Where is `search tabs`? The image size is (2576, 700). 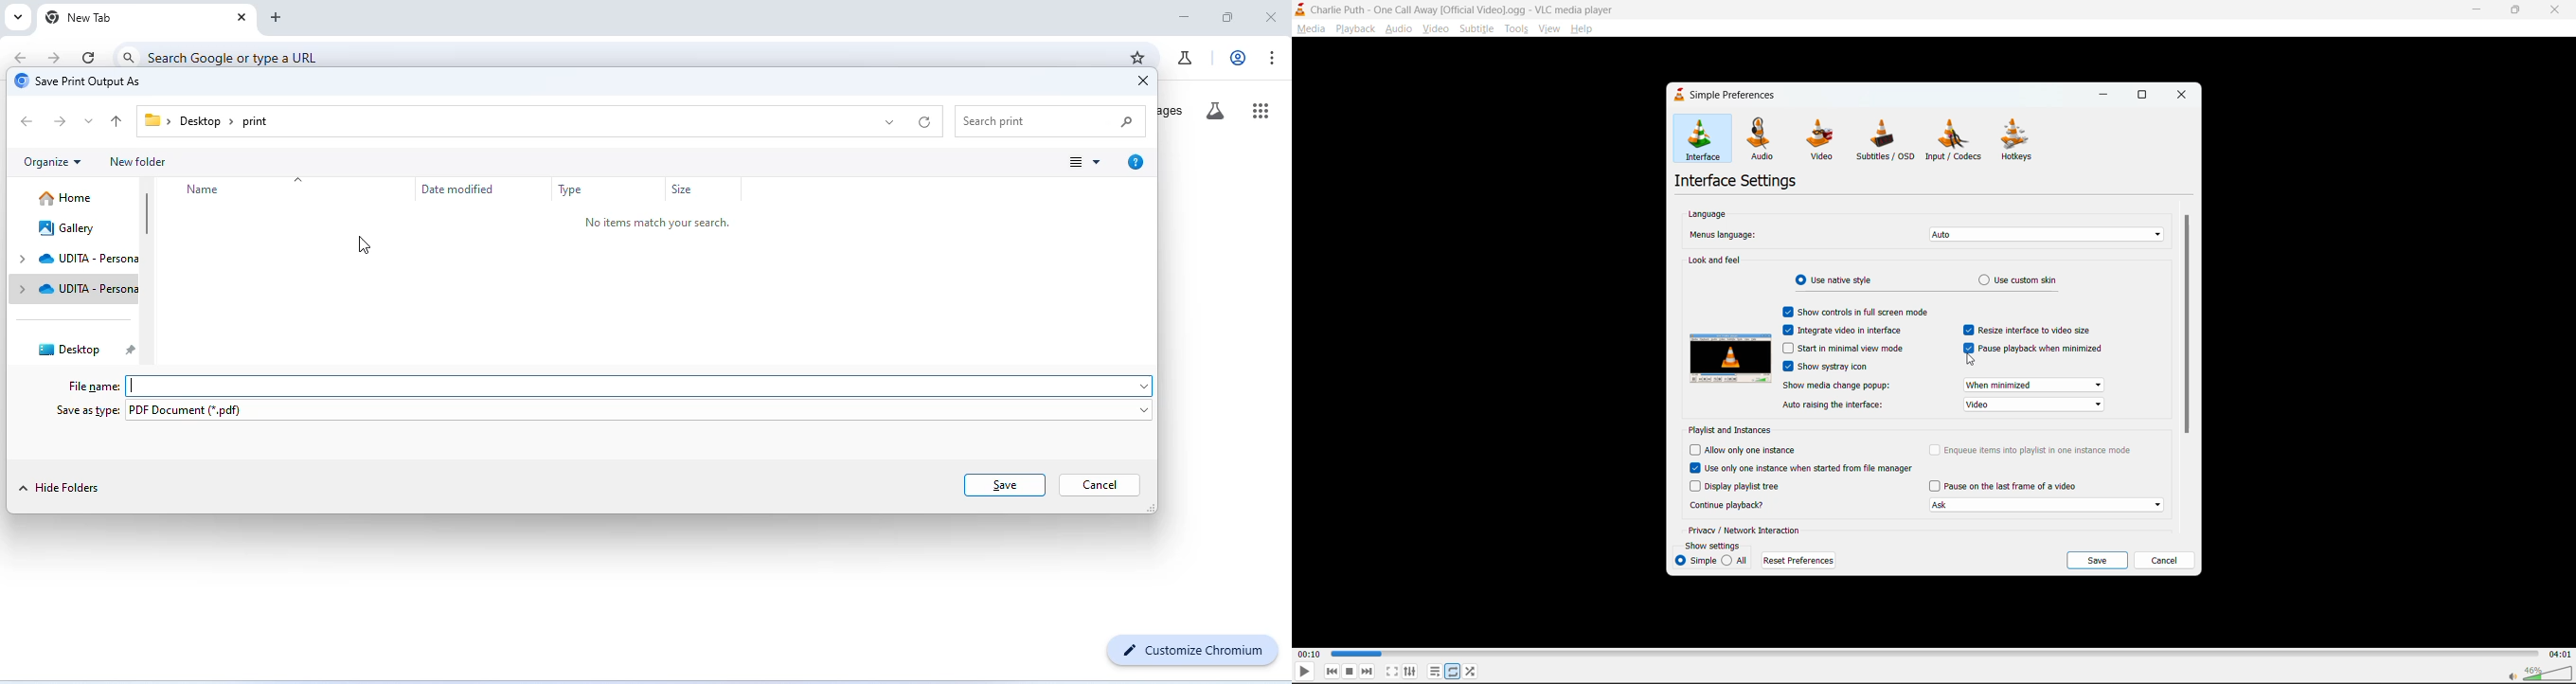 search tabs is located at coordinates (16, 17).